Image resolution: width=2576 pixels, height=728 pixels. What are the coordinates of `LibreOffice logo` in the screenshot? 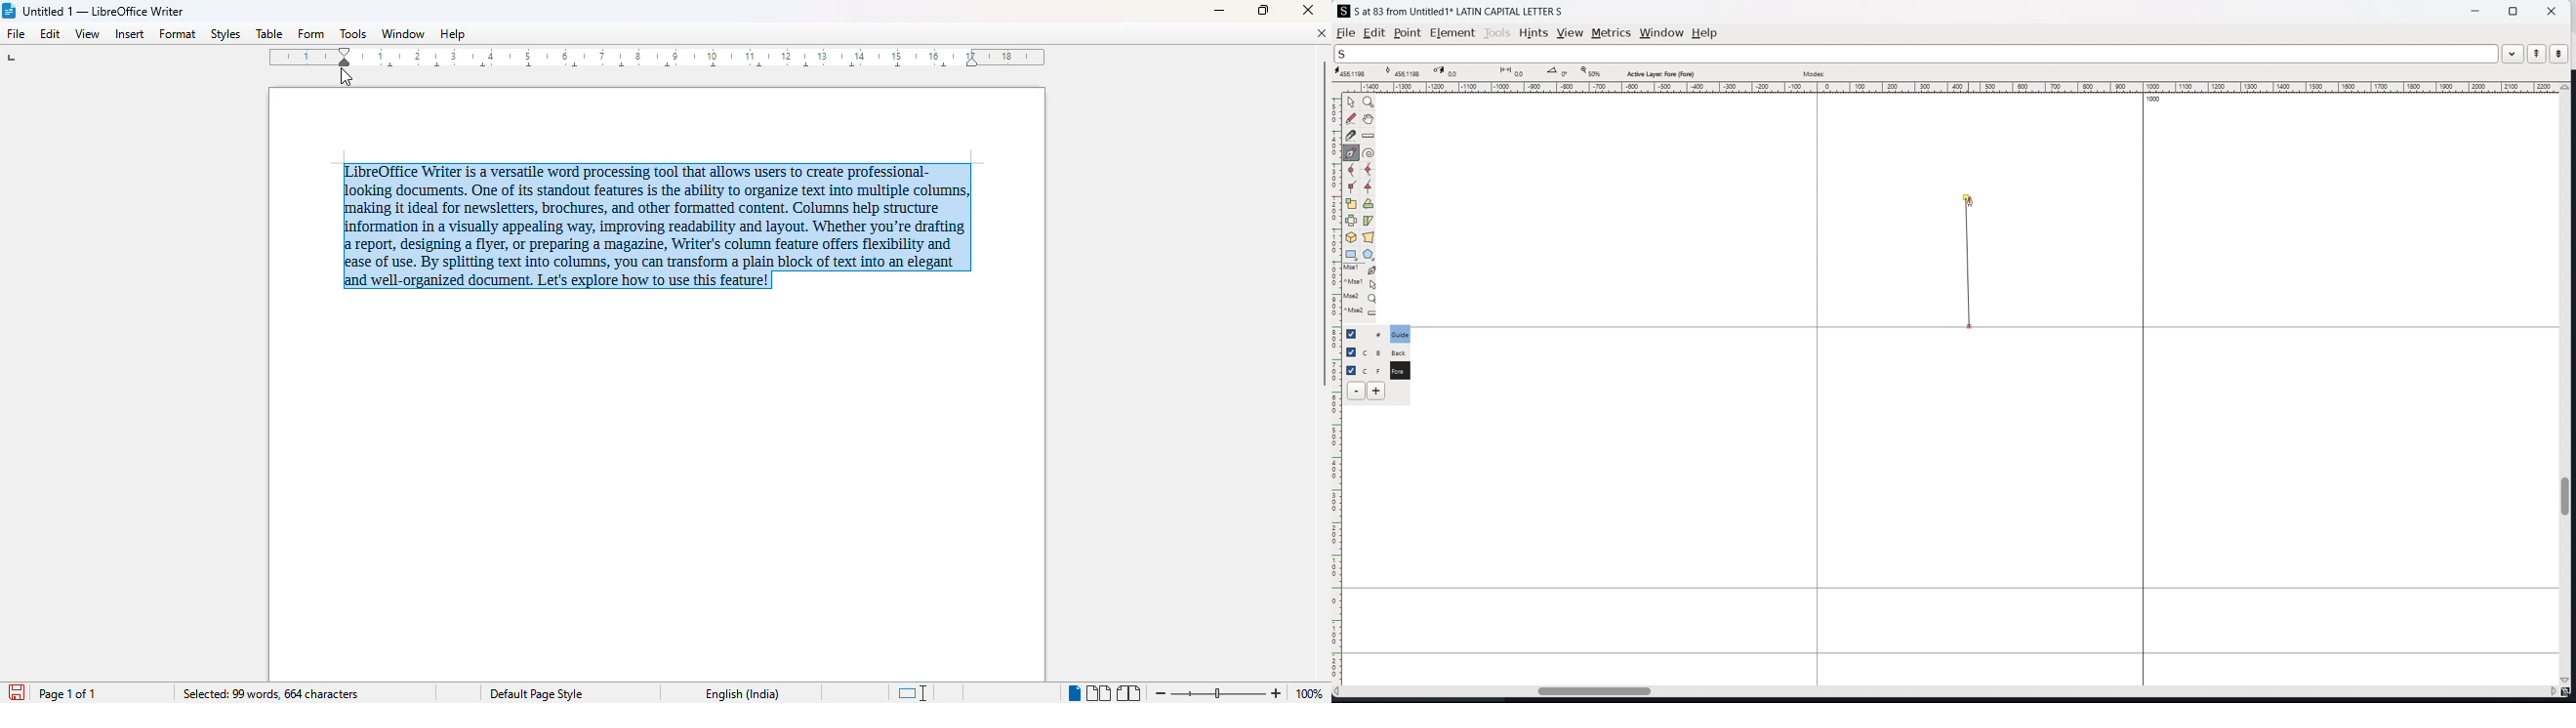 It's located at (10, 11).